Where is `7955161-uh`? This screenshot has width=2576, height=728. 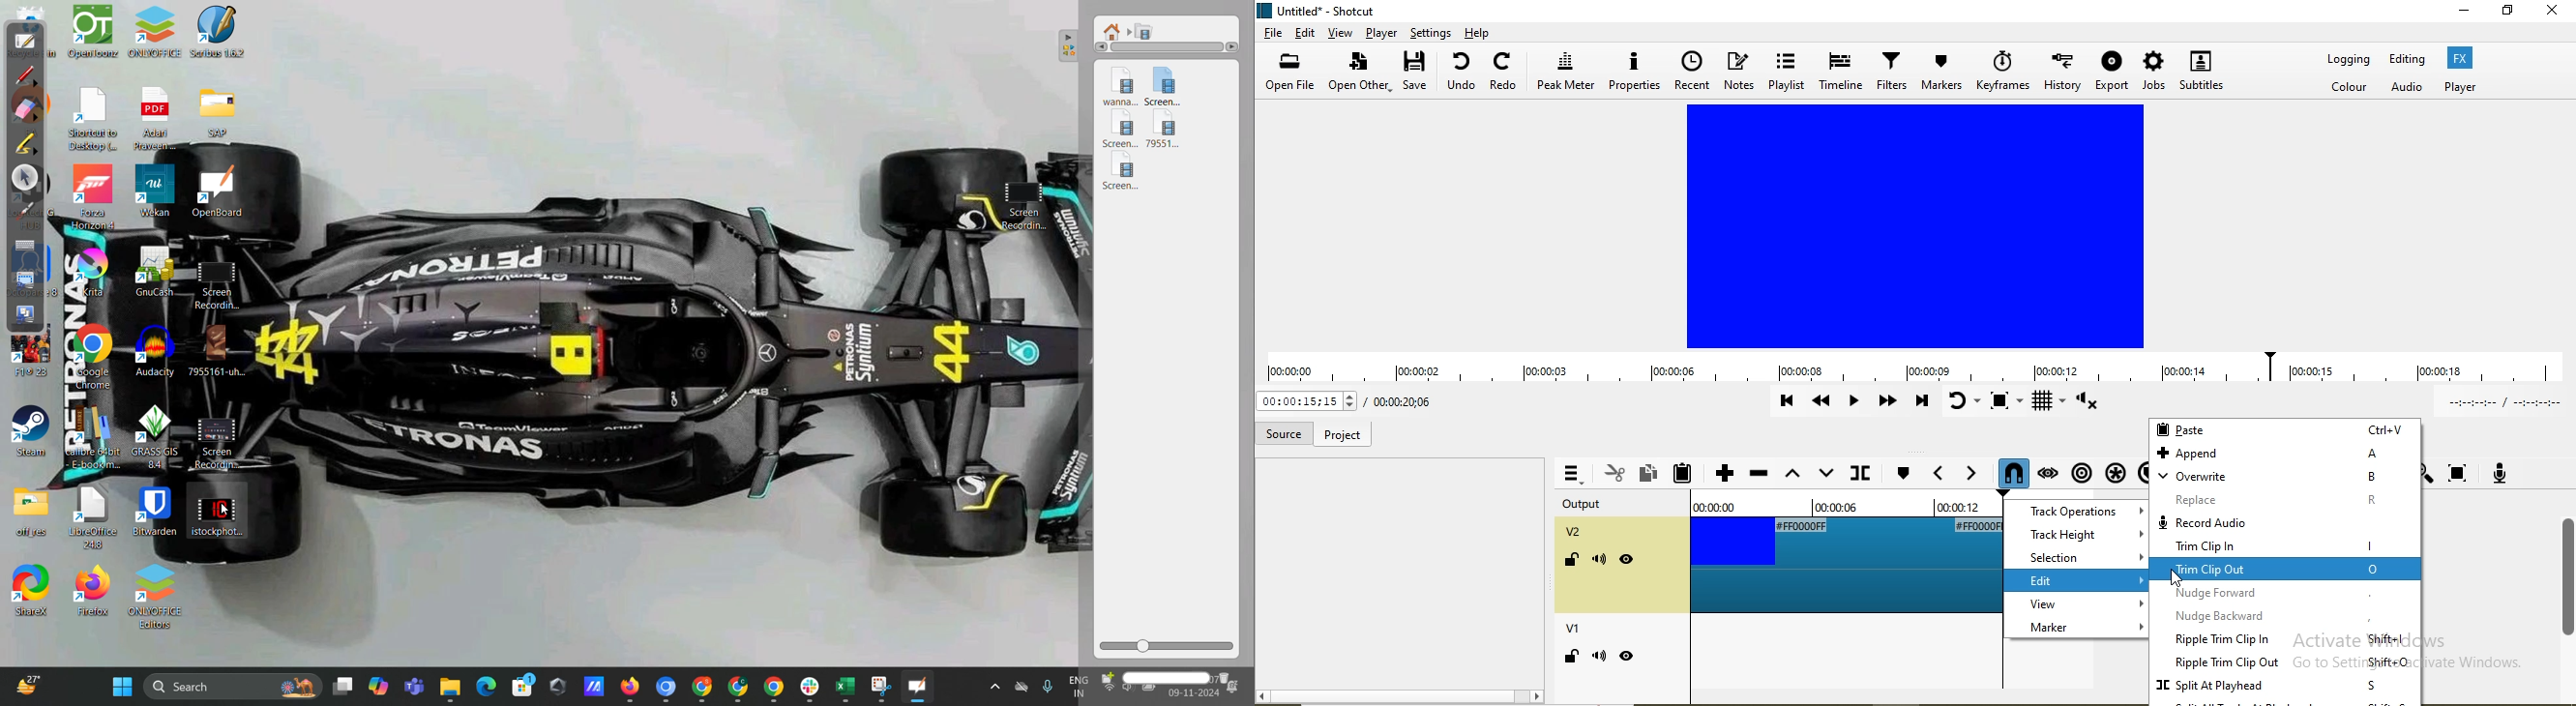 7955161-uh is located at coordinates (219, 350).